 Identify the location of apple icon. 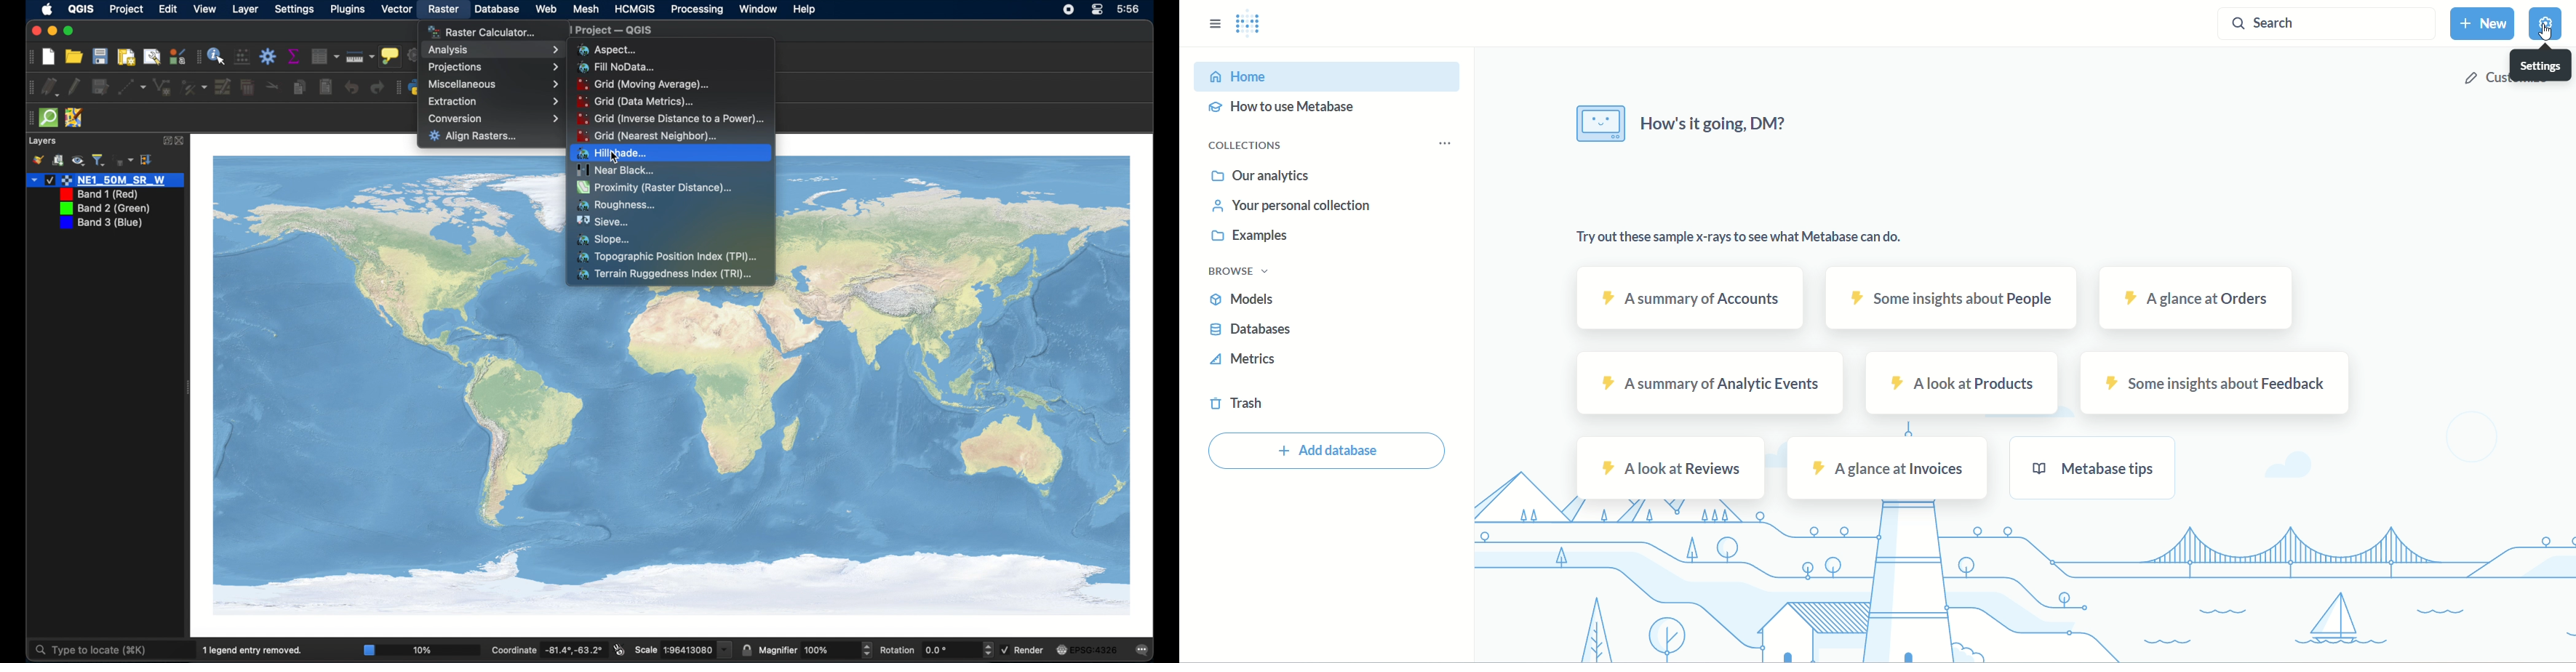
(48, 9).